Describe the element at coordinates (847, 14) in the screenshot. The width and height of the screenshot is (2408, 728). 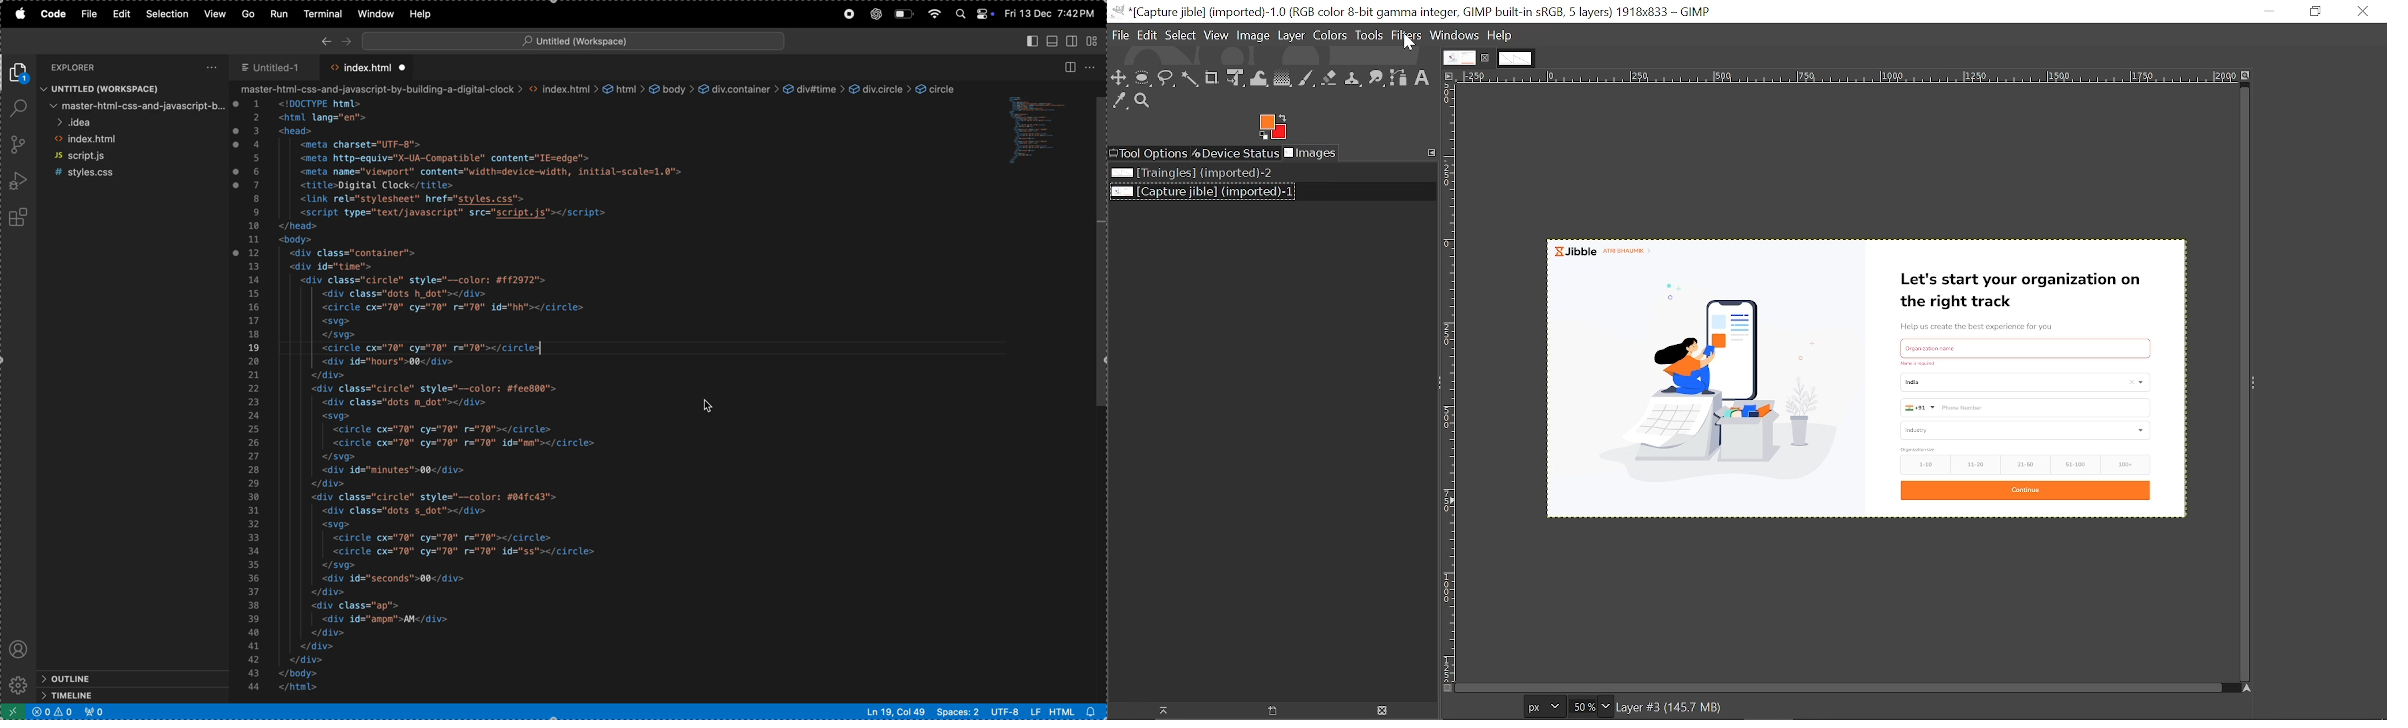
I see `record` at that location.